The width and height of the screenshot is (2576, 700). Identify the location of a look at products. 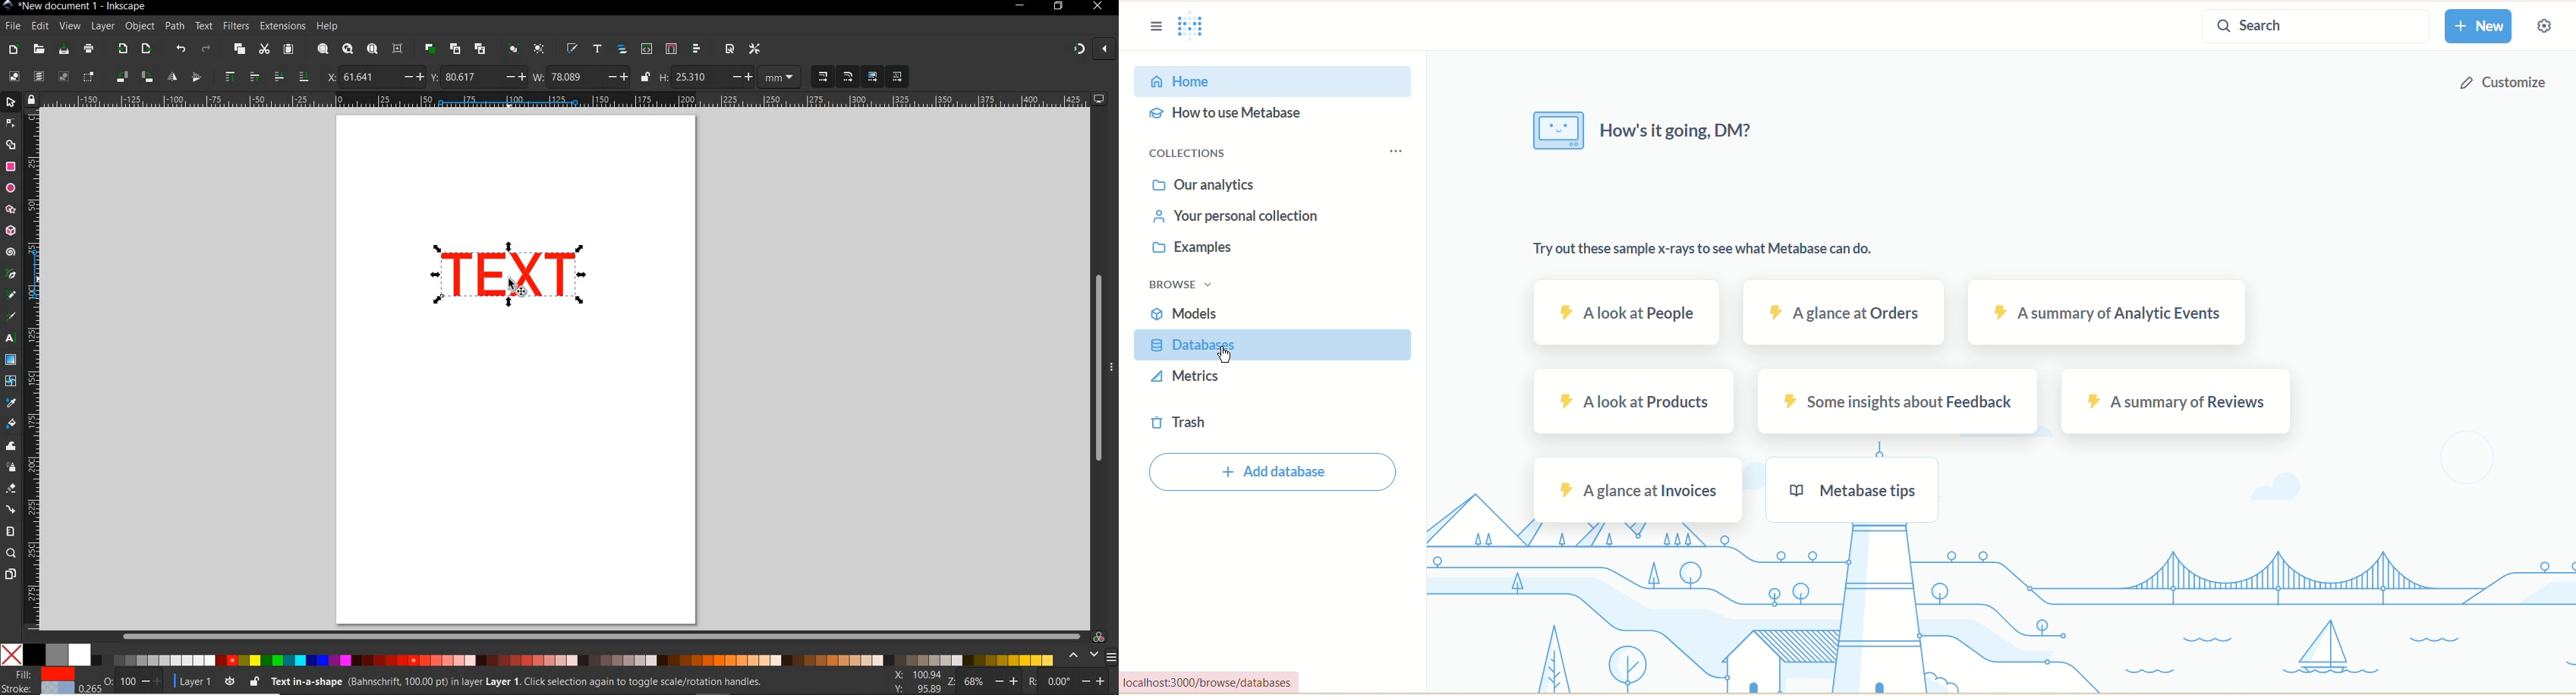
(1635, 403).